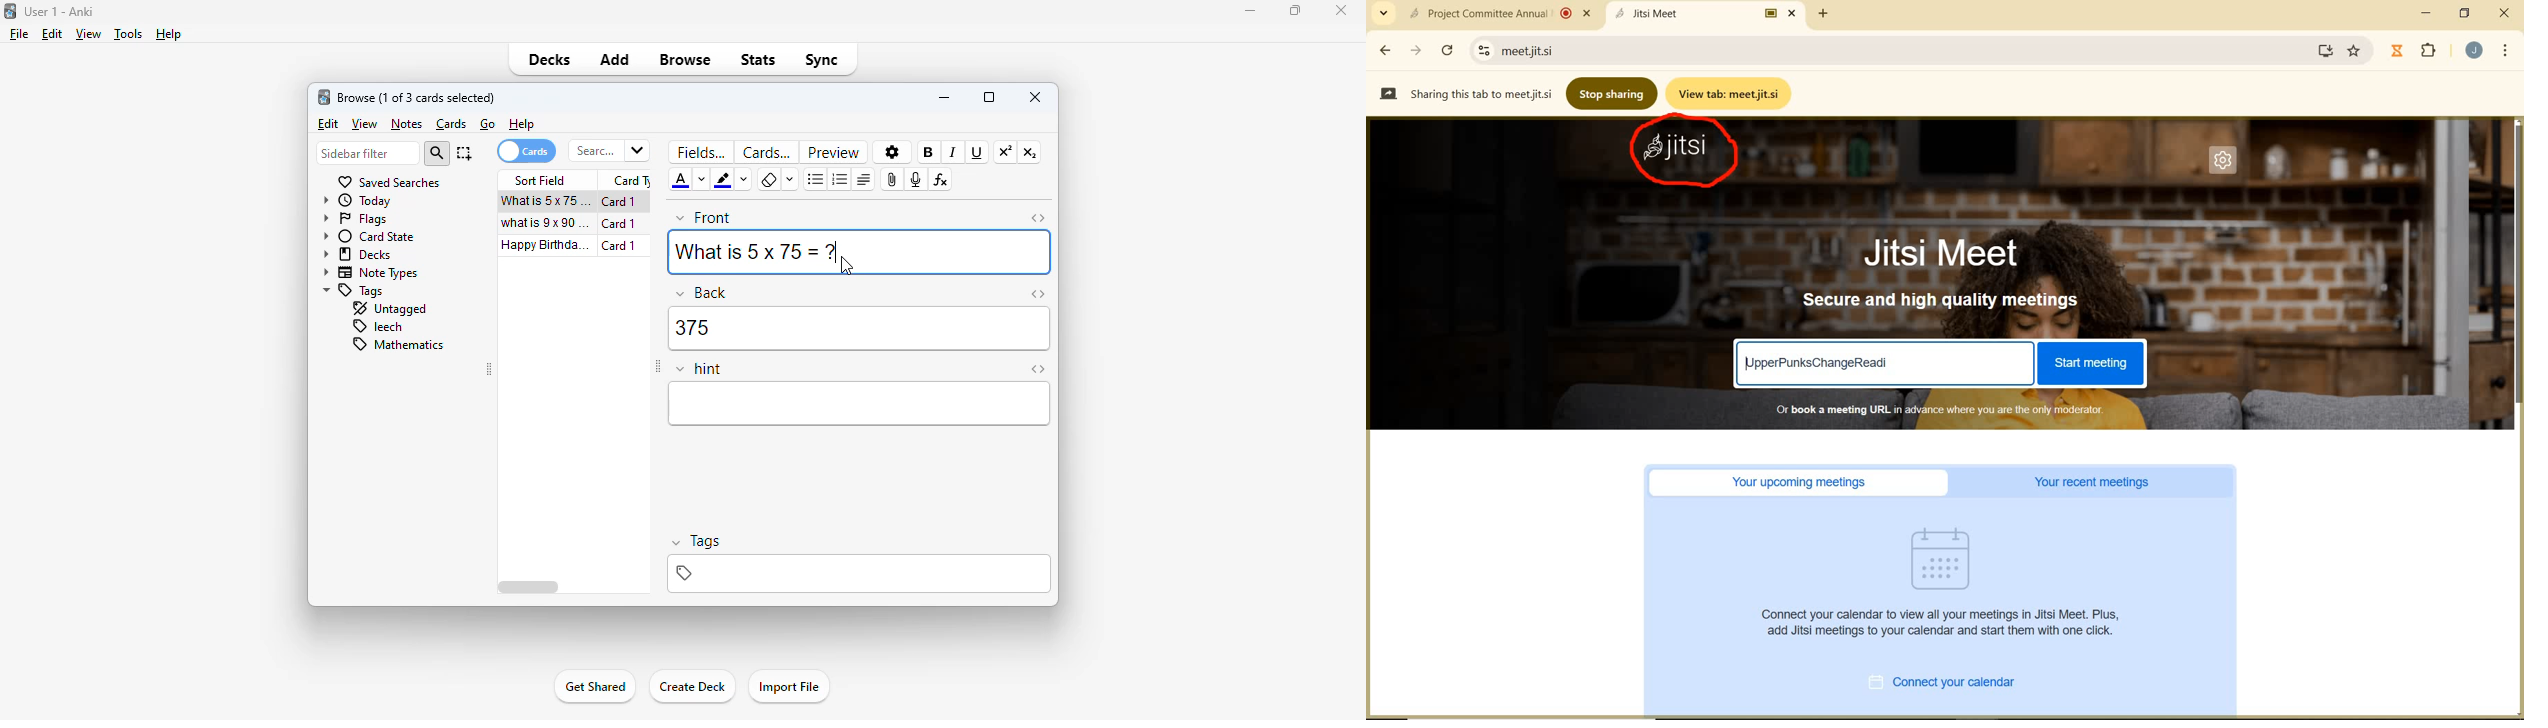 This screenshot has height=728, width=2548. I want to click on toggle sidebar, so click(488, 368).